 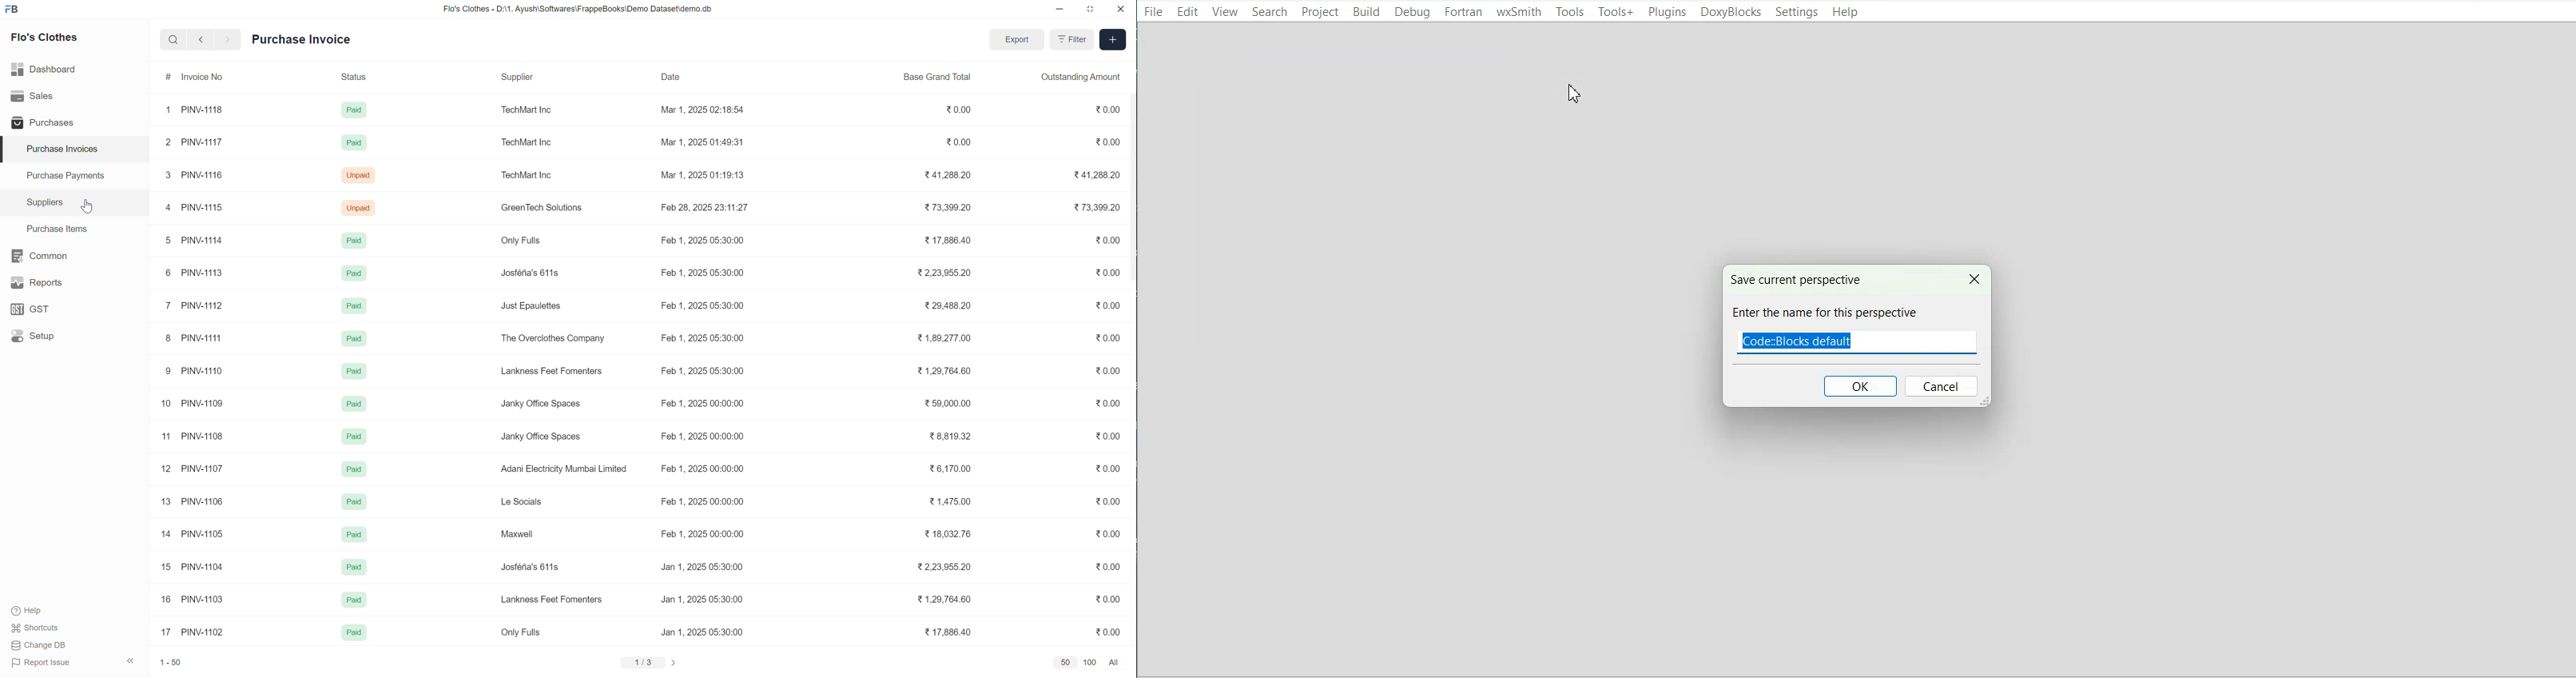 I want to click on Mar 1, 2025 01:49:31, so click(x=703, y=142).